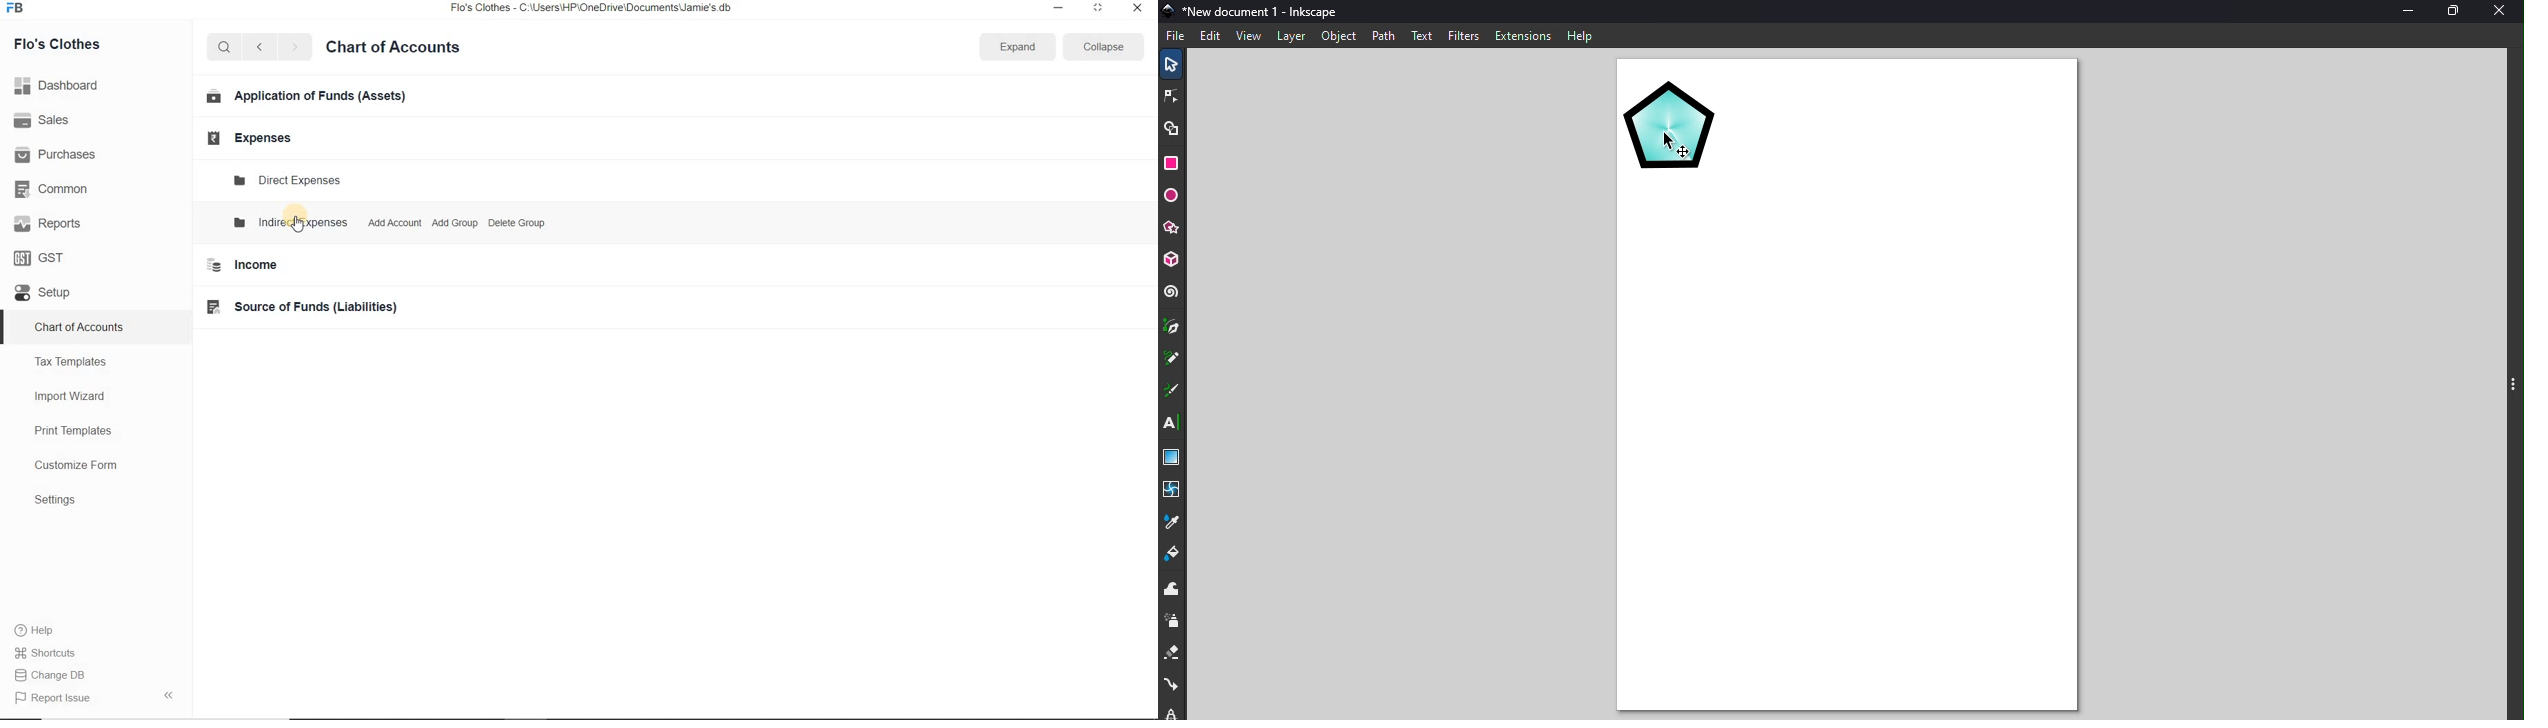 The height and width of the screenshot is (728, 2548). What do you see at coordinates (1464, 35) in the screenshot?
I see `Filters` at bounding box center [1464, 35].